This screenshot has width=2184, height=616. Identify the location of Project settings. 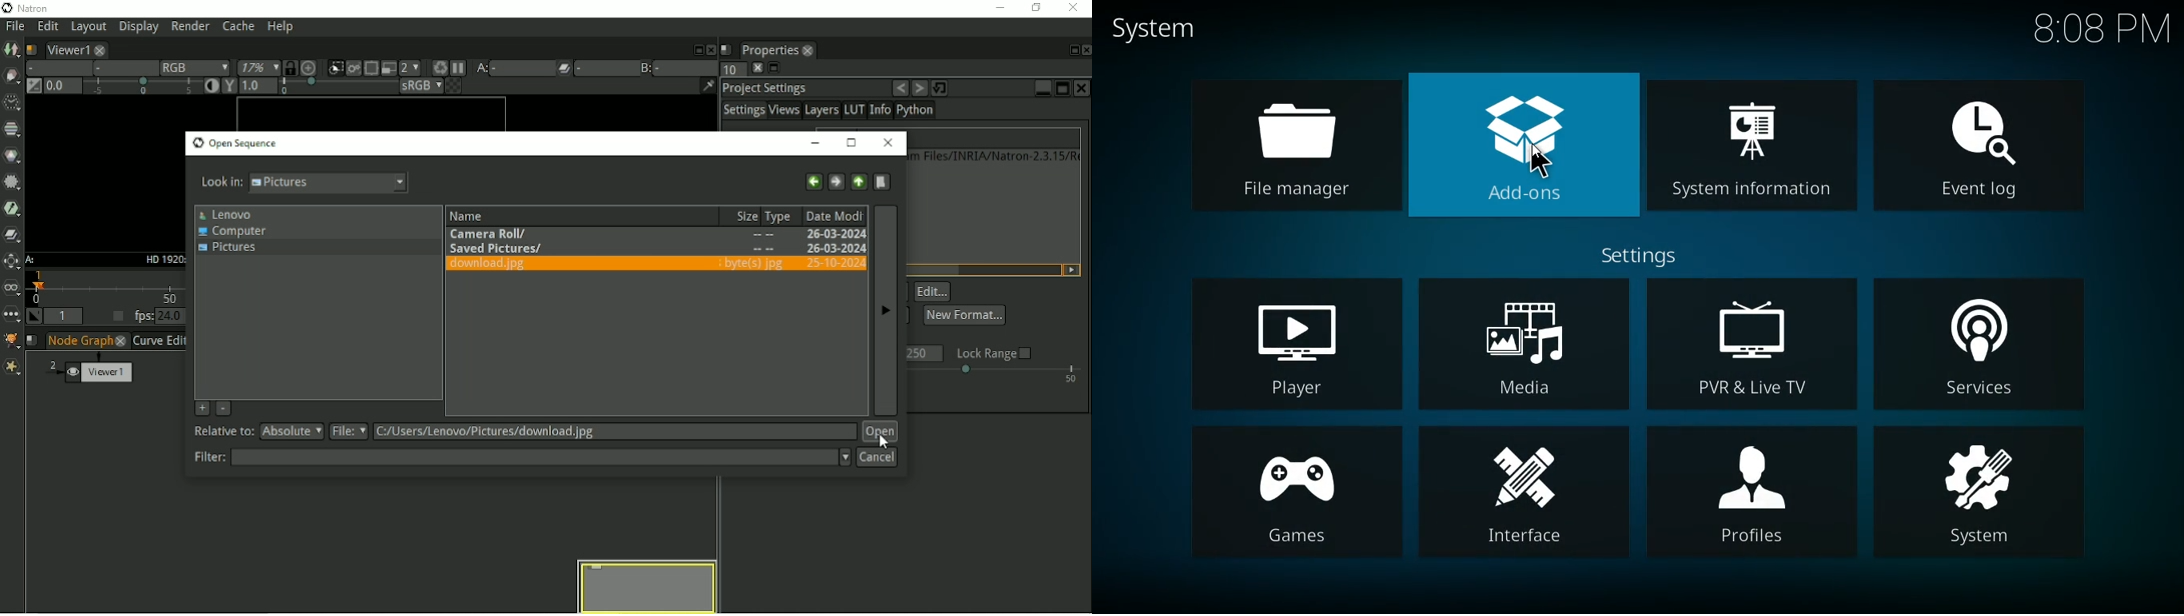
(766, 87).